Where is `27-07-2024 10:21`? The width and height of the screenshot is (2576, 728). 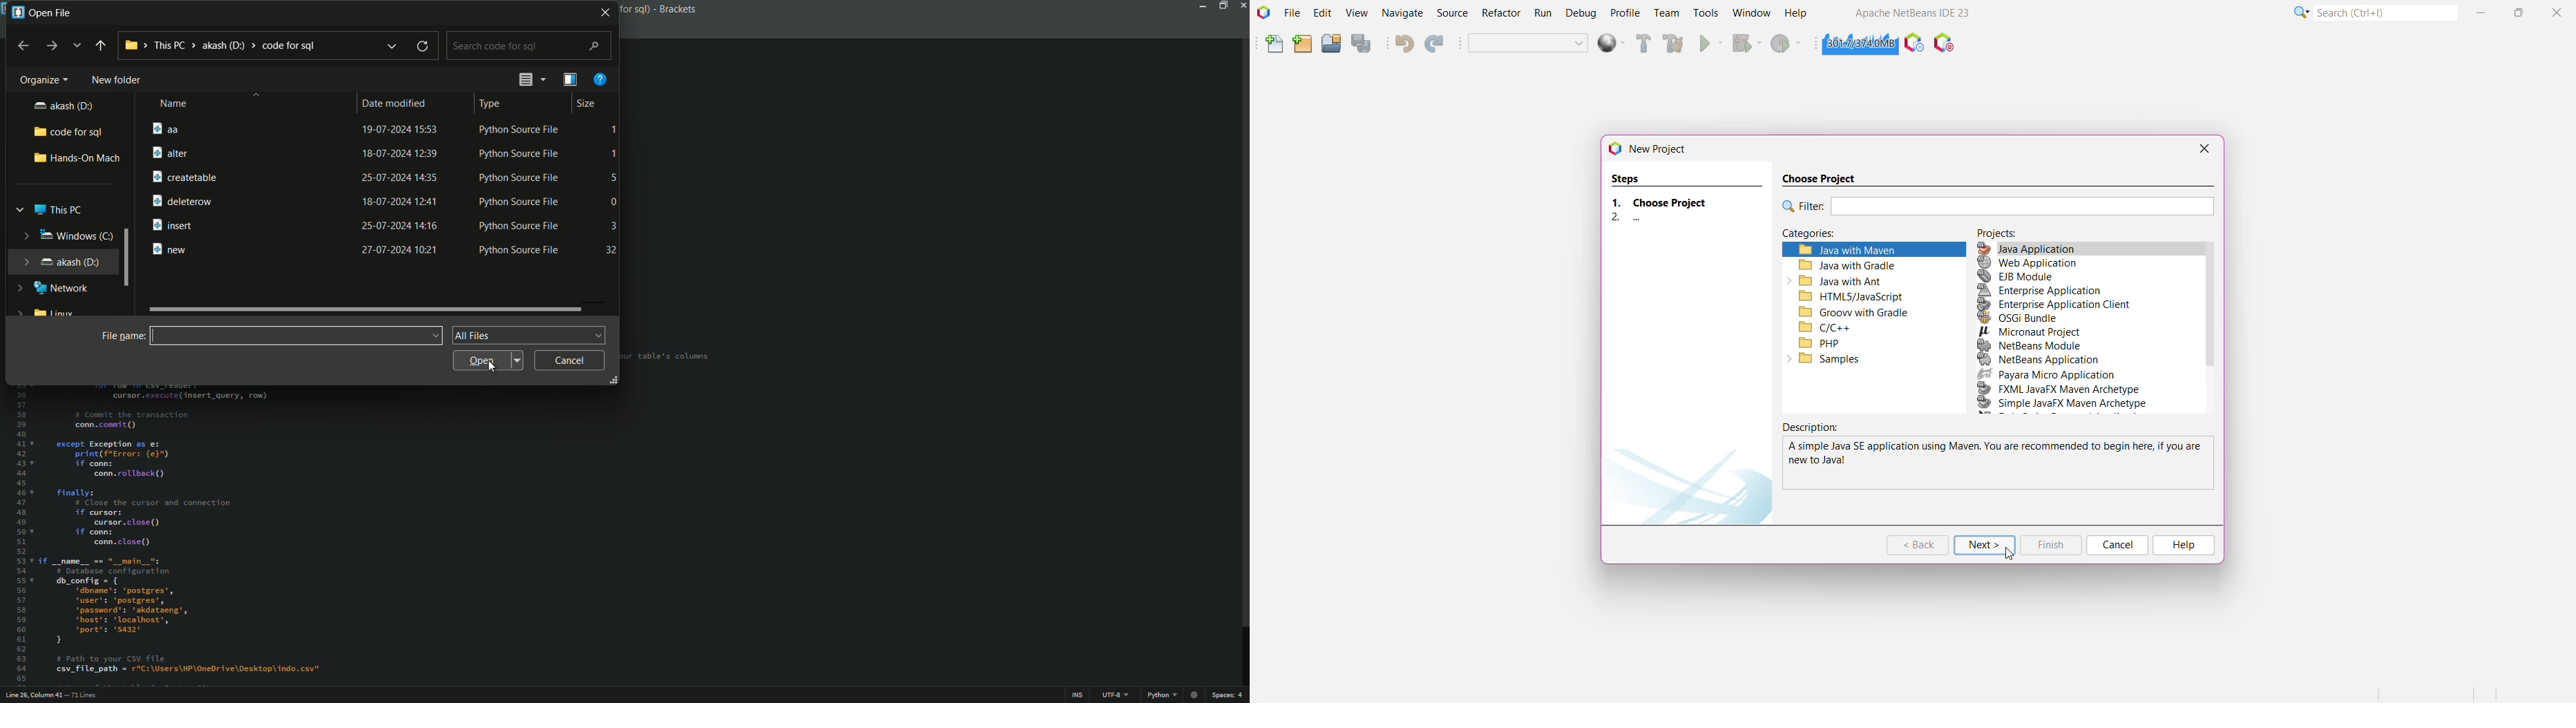 27-07-2024 10:21 is located at coordinates (401, 251).